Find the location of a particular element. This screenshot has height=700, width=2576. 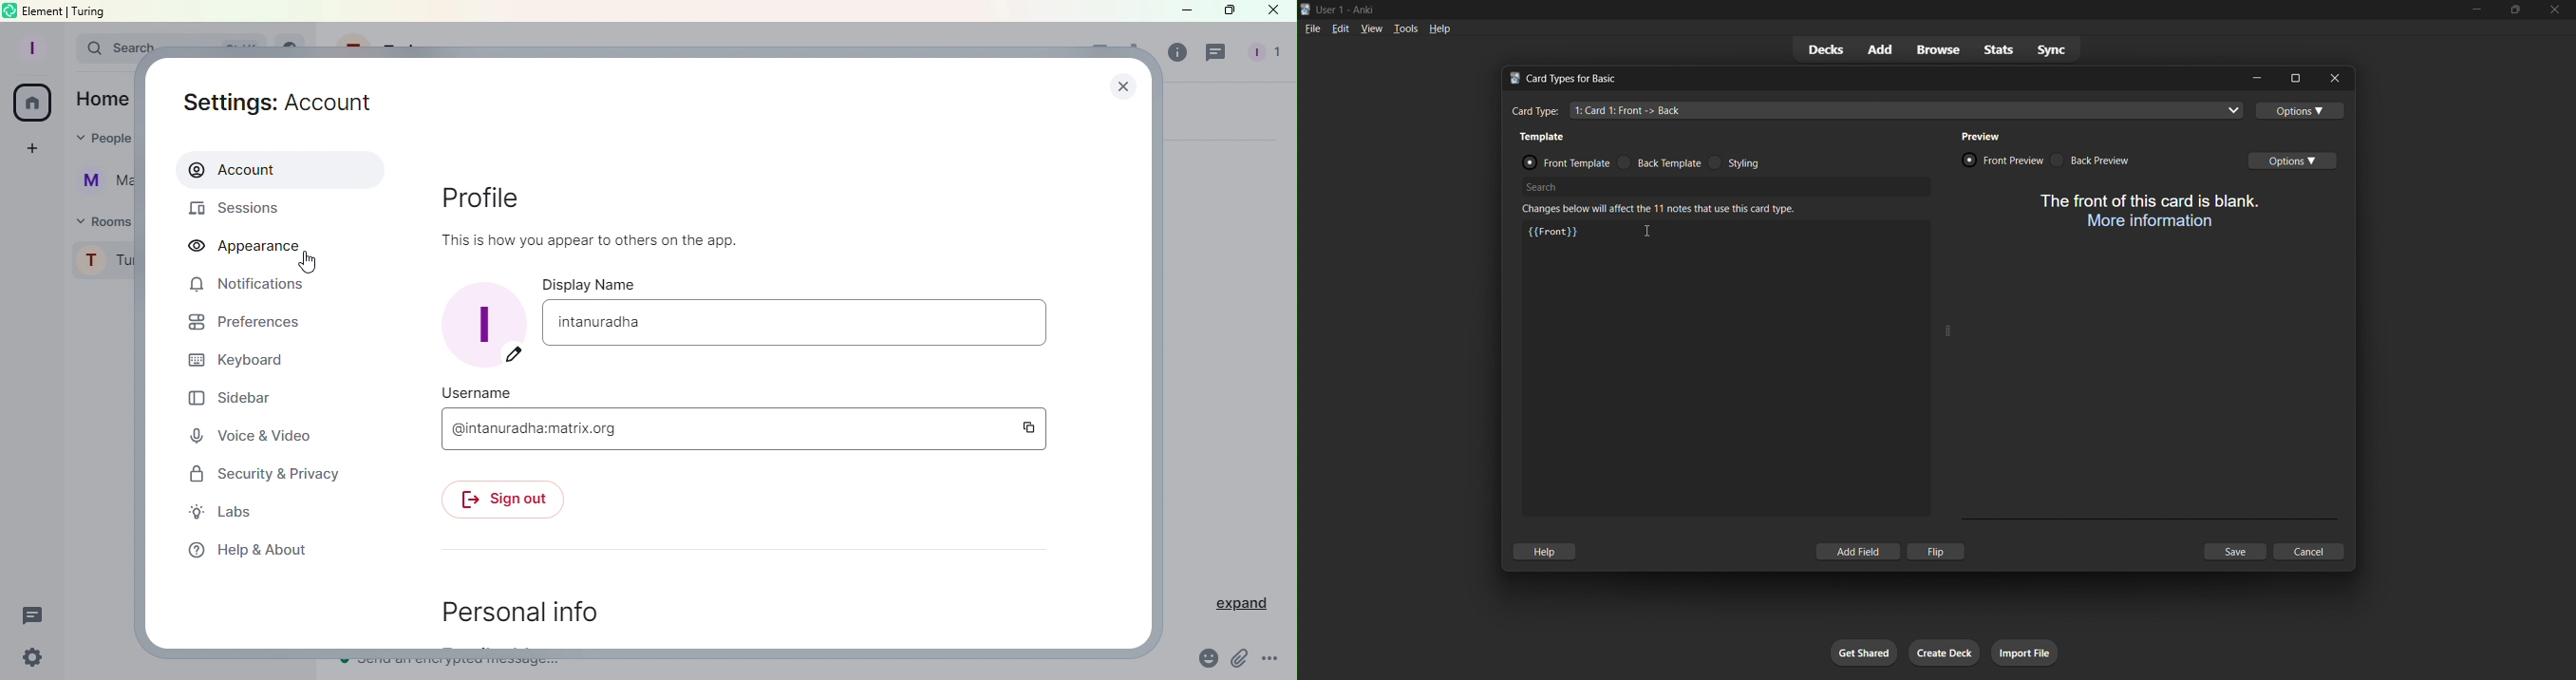

Threads is located at coordinates (1213, 55).